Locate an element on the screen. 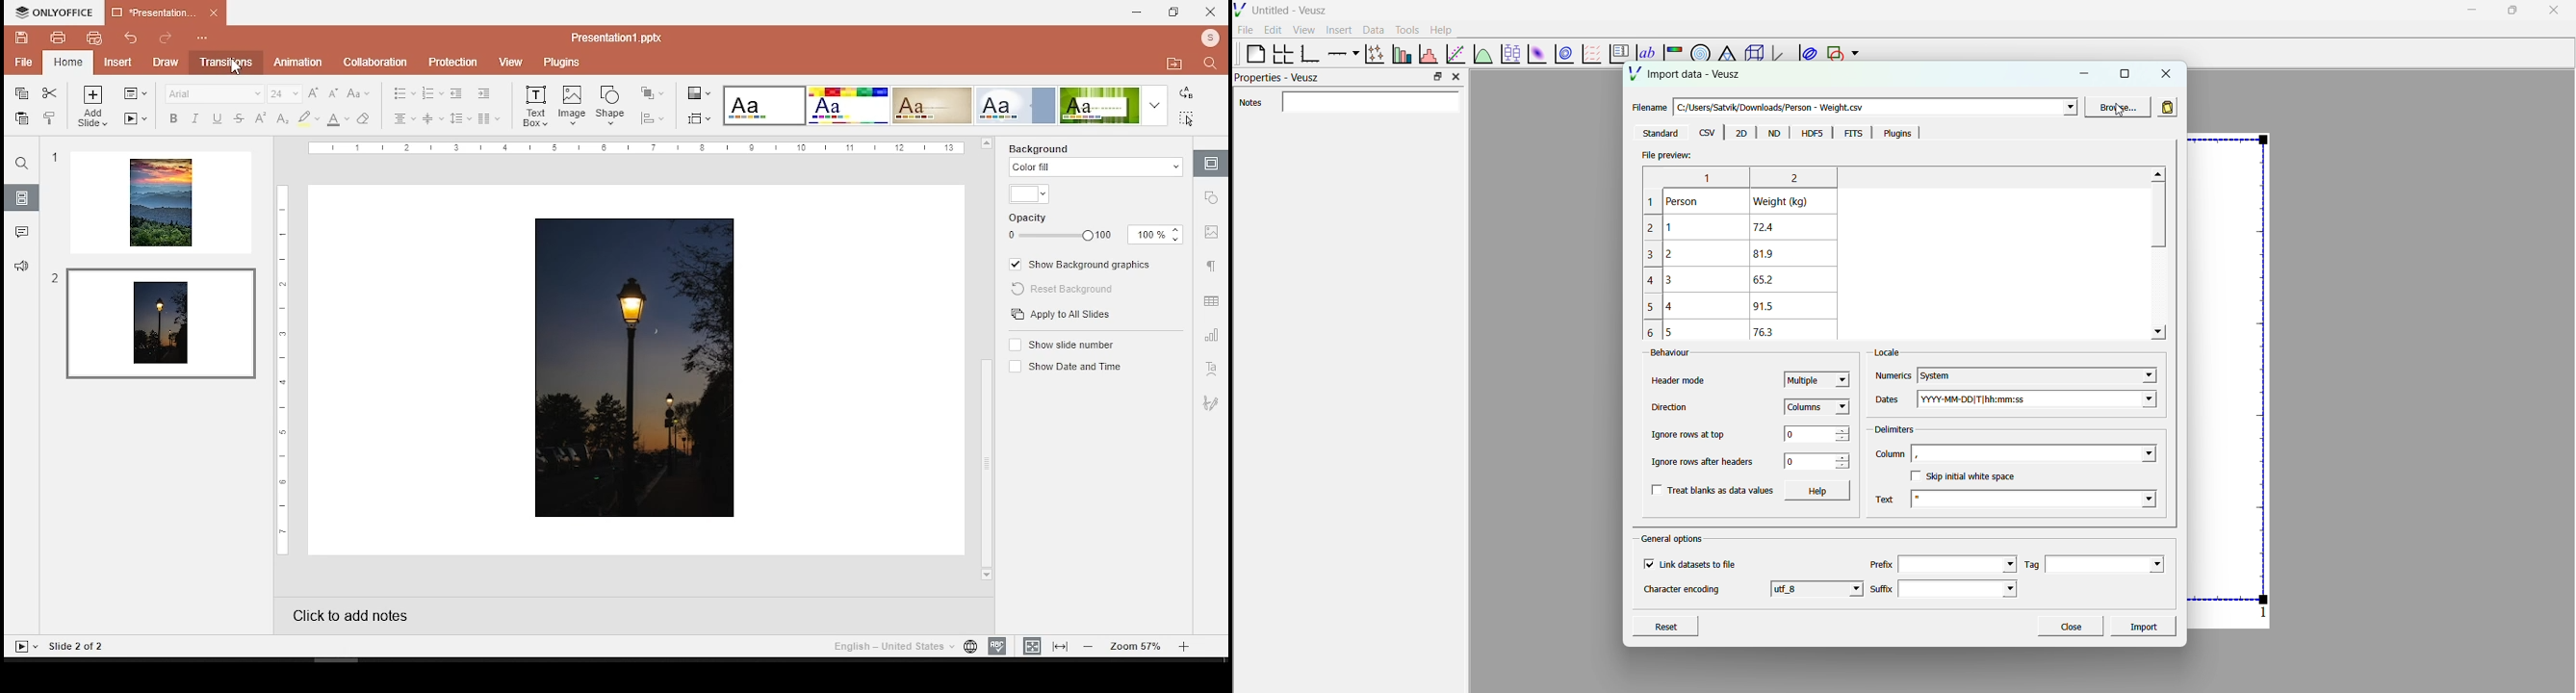  image is located at coordinates (637, 369).